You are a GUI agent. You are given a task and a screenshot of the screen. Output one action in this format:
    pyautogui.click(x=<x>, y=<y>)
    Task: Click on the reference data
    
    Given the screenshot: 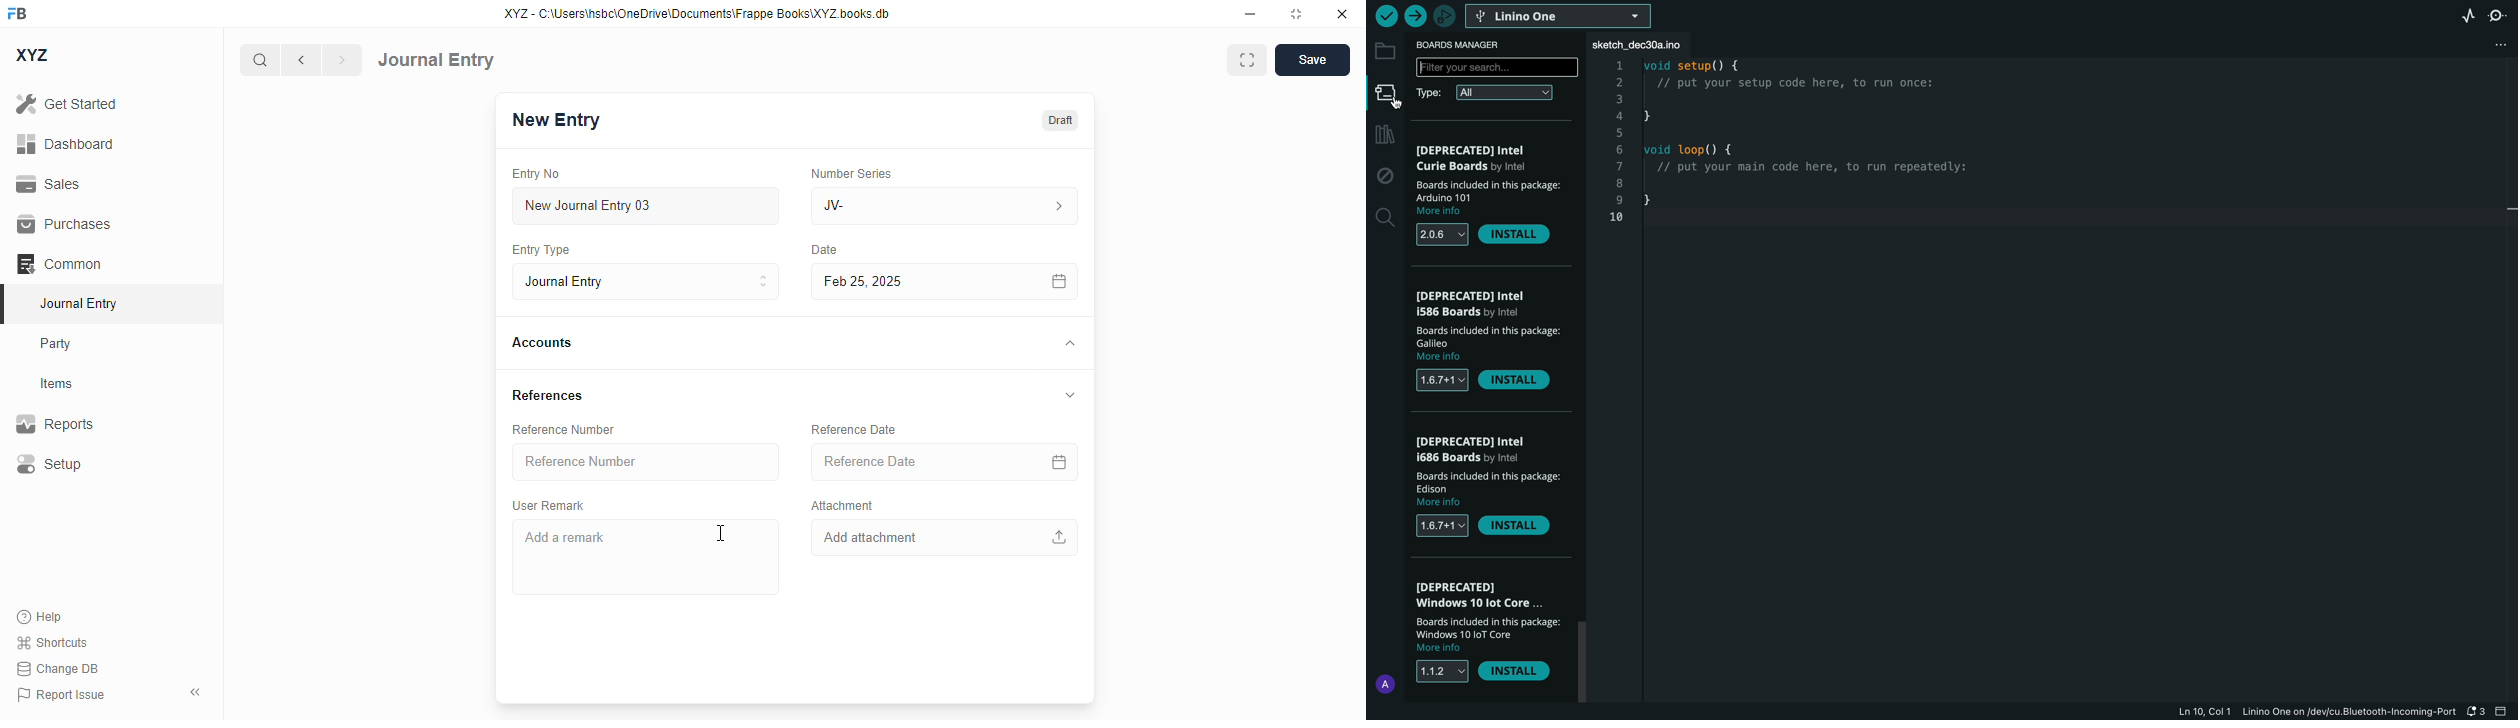 What is the action you would take?
    pyautogui.click(x=854, y=429)
    